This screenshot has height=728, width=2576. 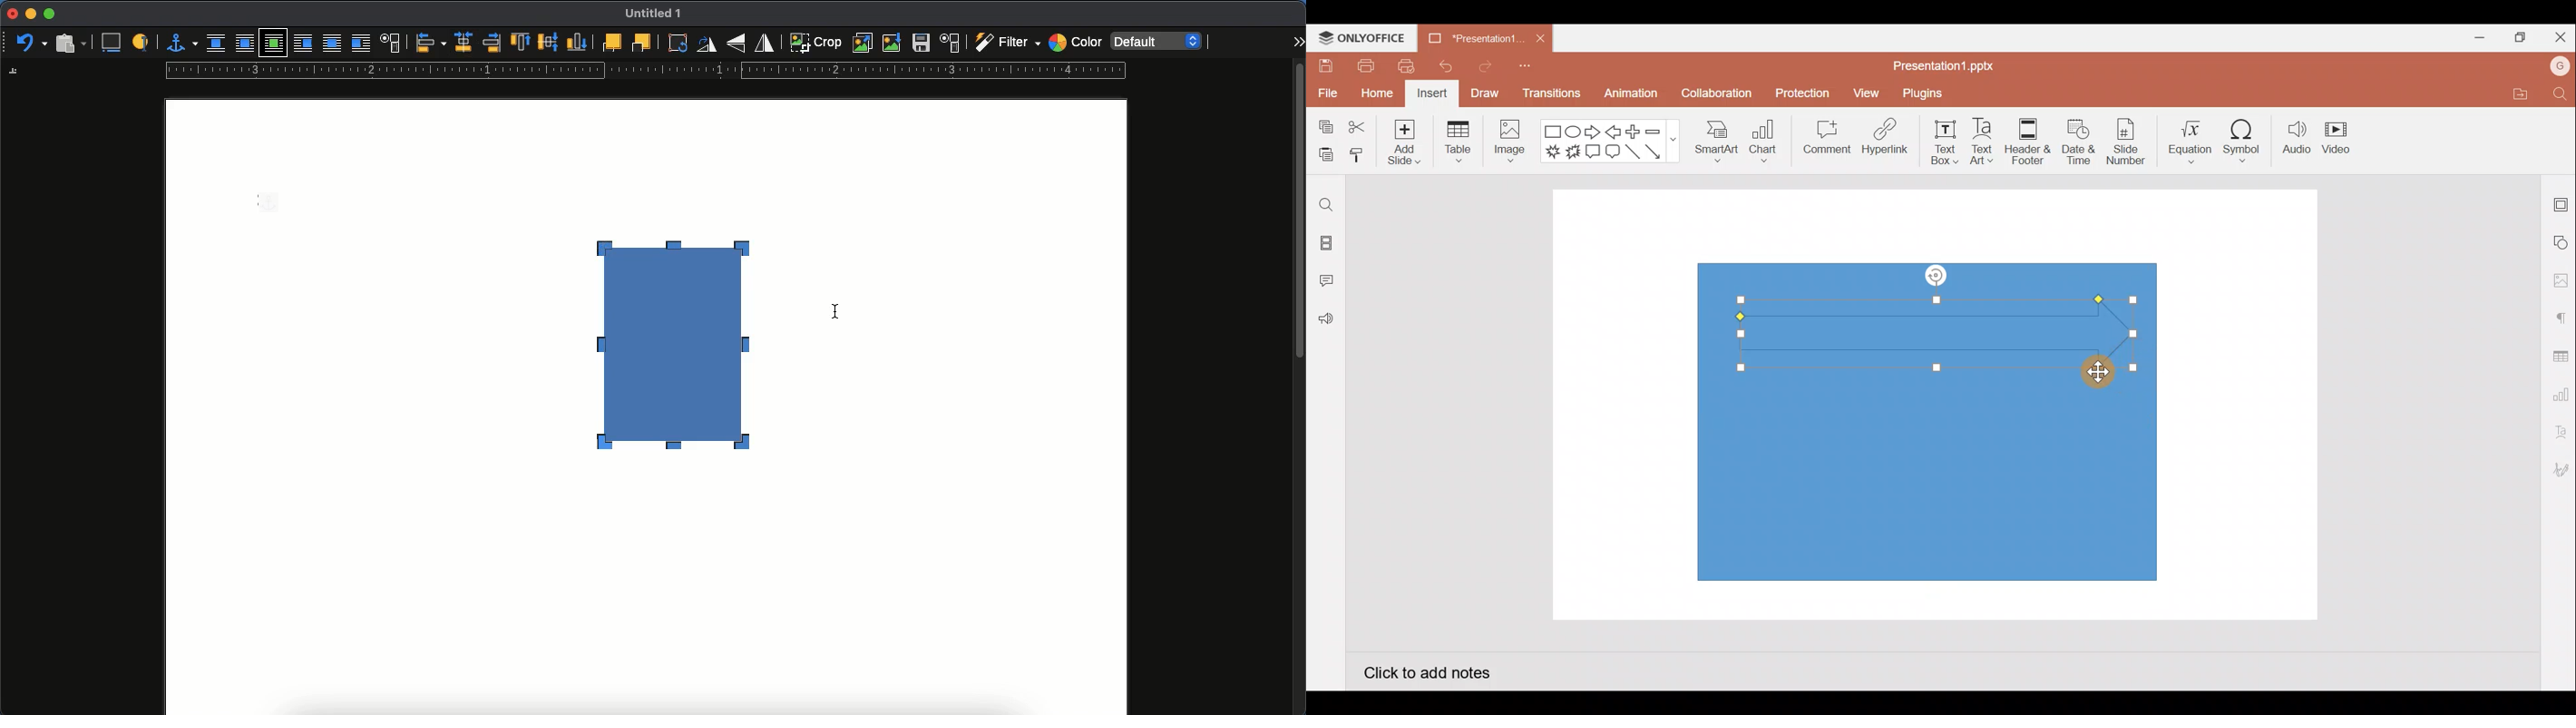 I want to click on Undo, so click(x=1440, y=66).